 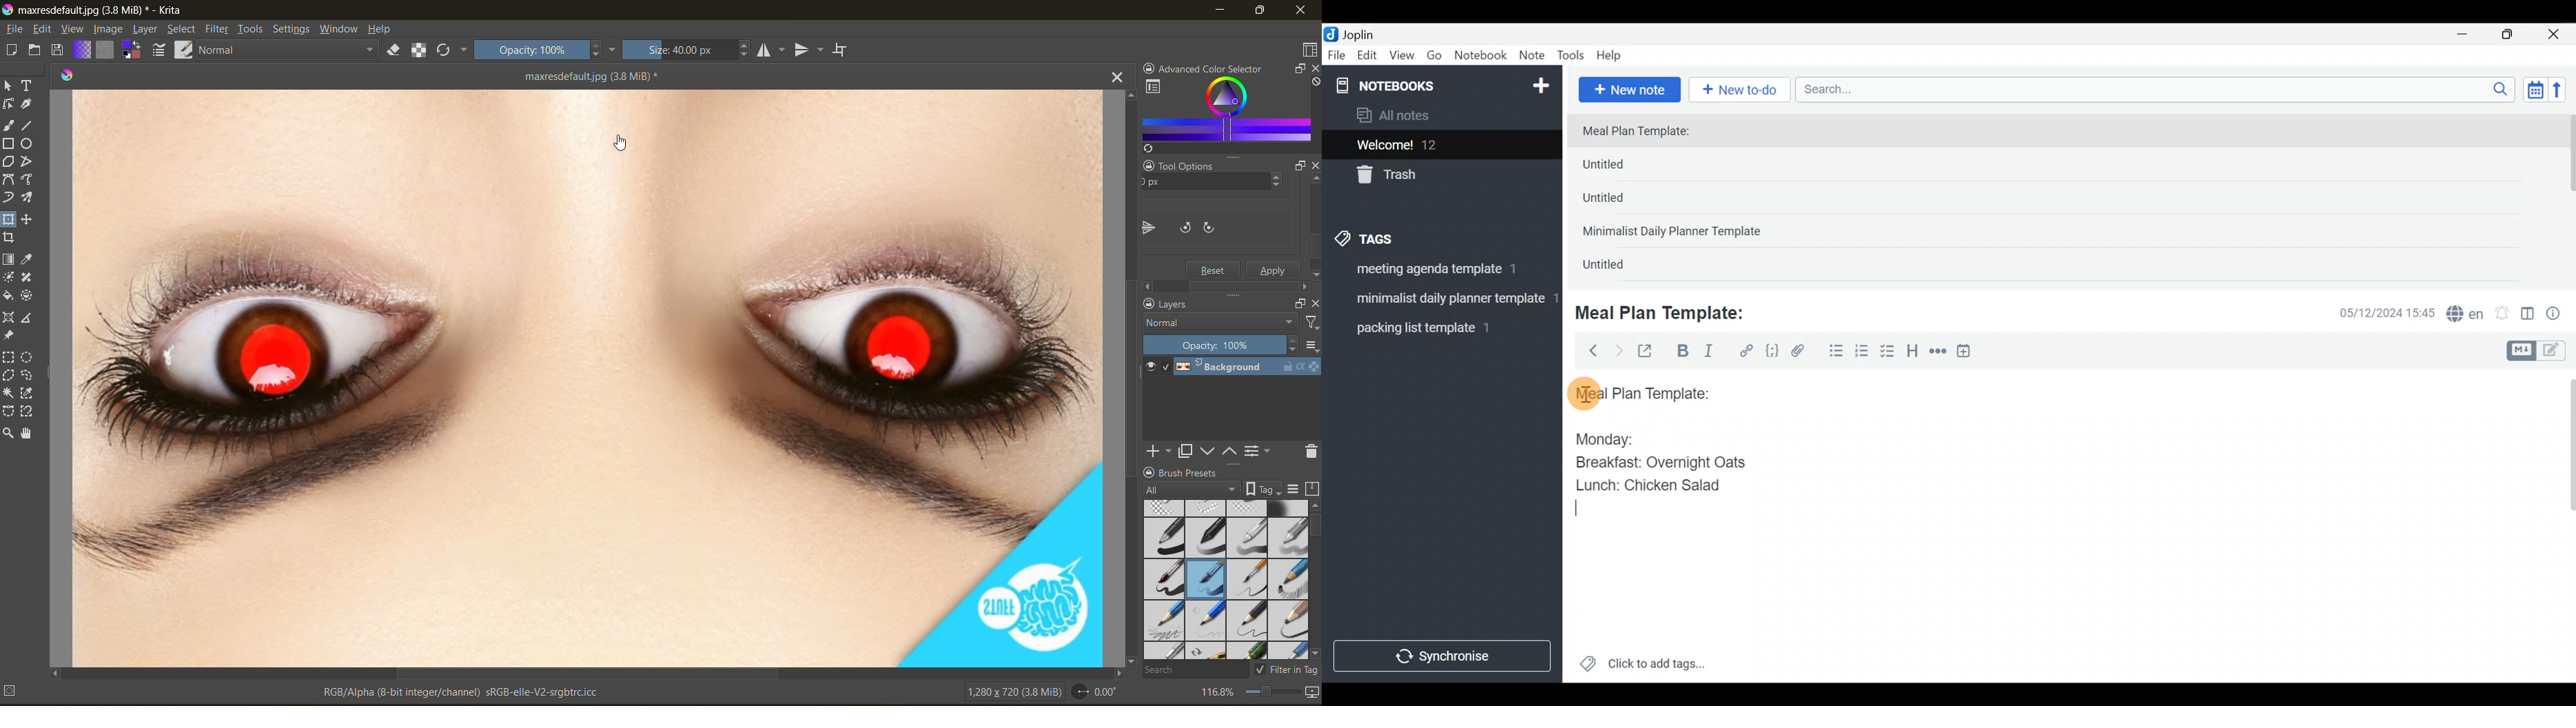 I want to click on Forward, so click(x=1618, y=350).